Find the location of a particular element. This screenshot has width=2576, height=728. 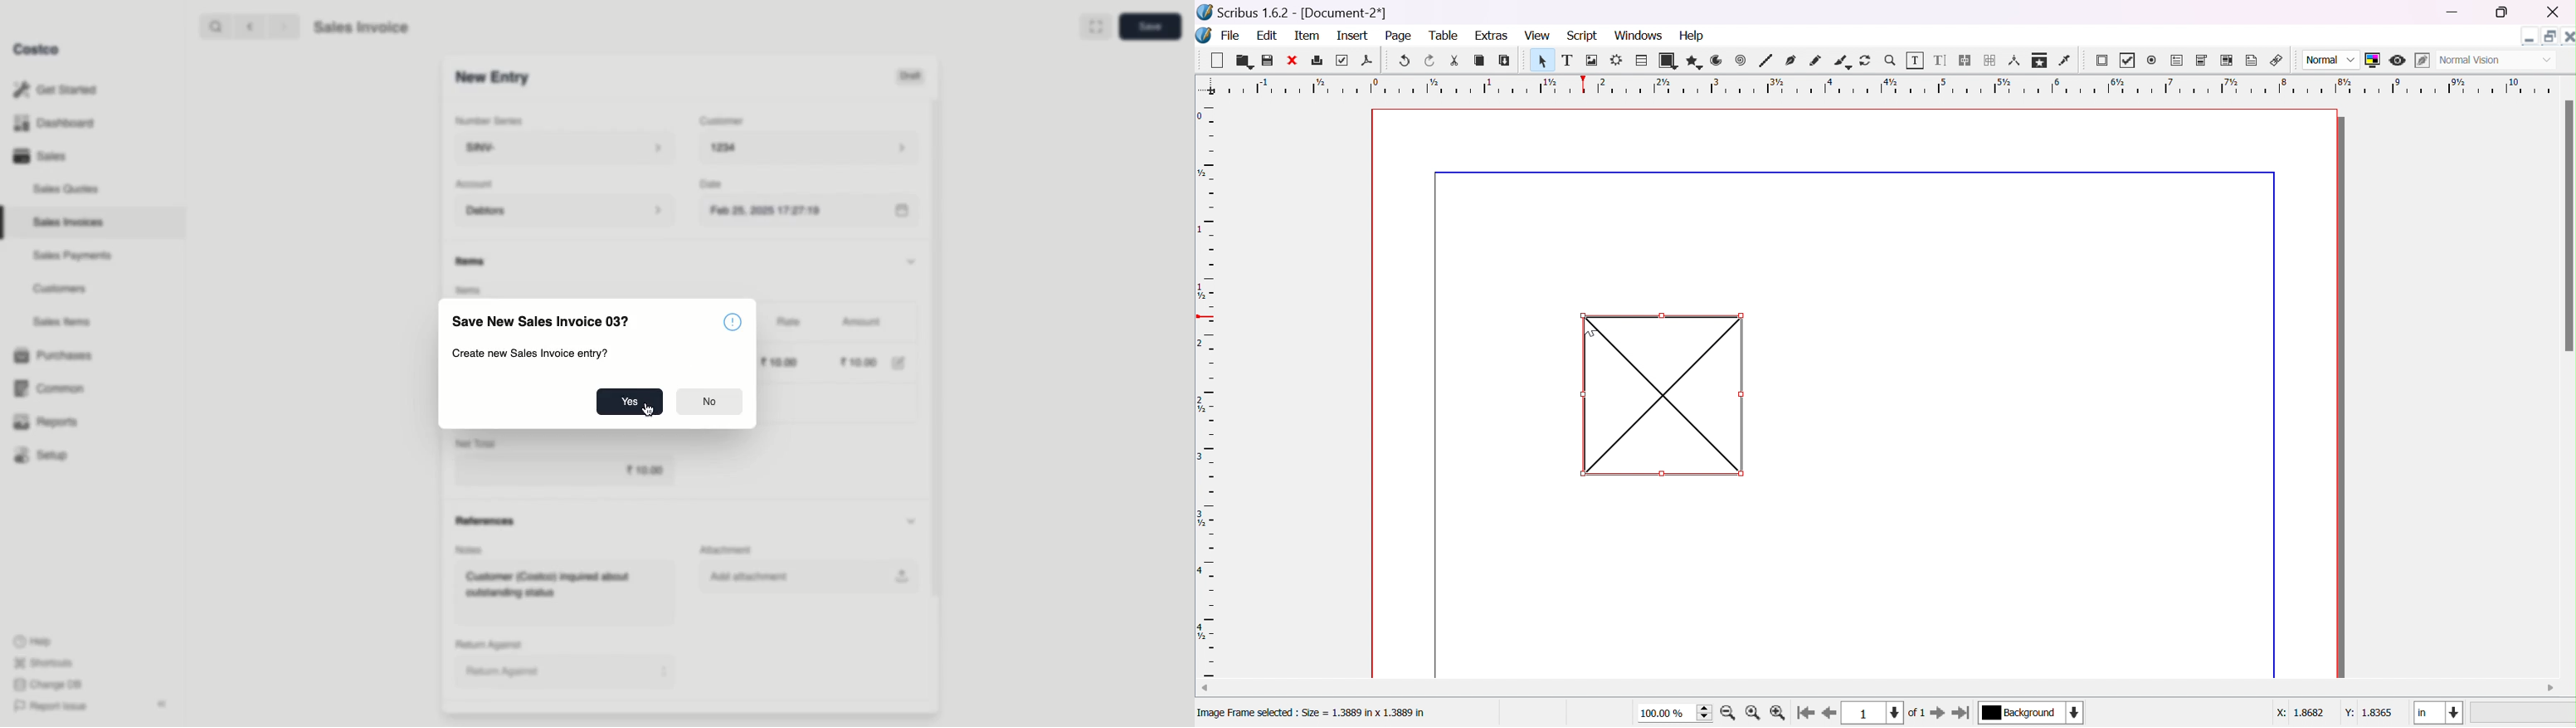

Save New Sales Invoice 03? is located at coordinates (541, 320).